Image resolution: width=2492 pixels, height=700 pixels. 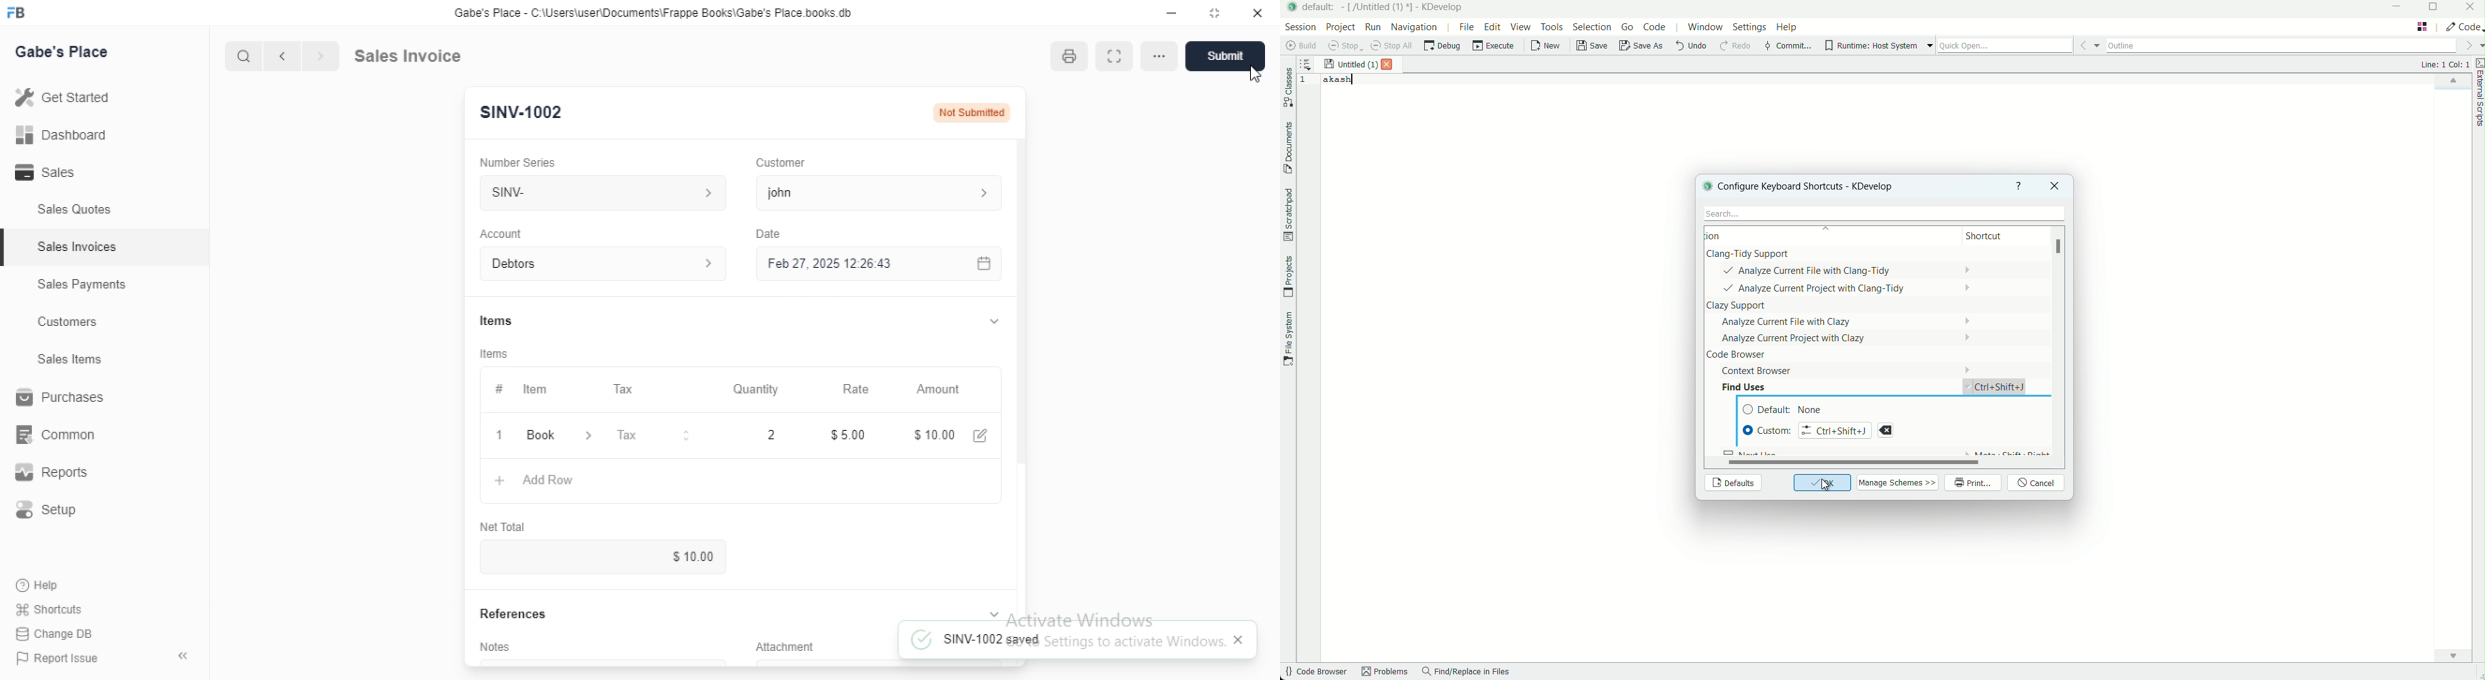 I want to click on Get started, so click(x=65, y=97).